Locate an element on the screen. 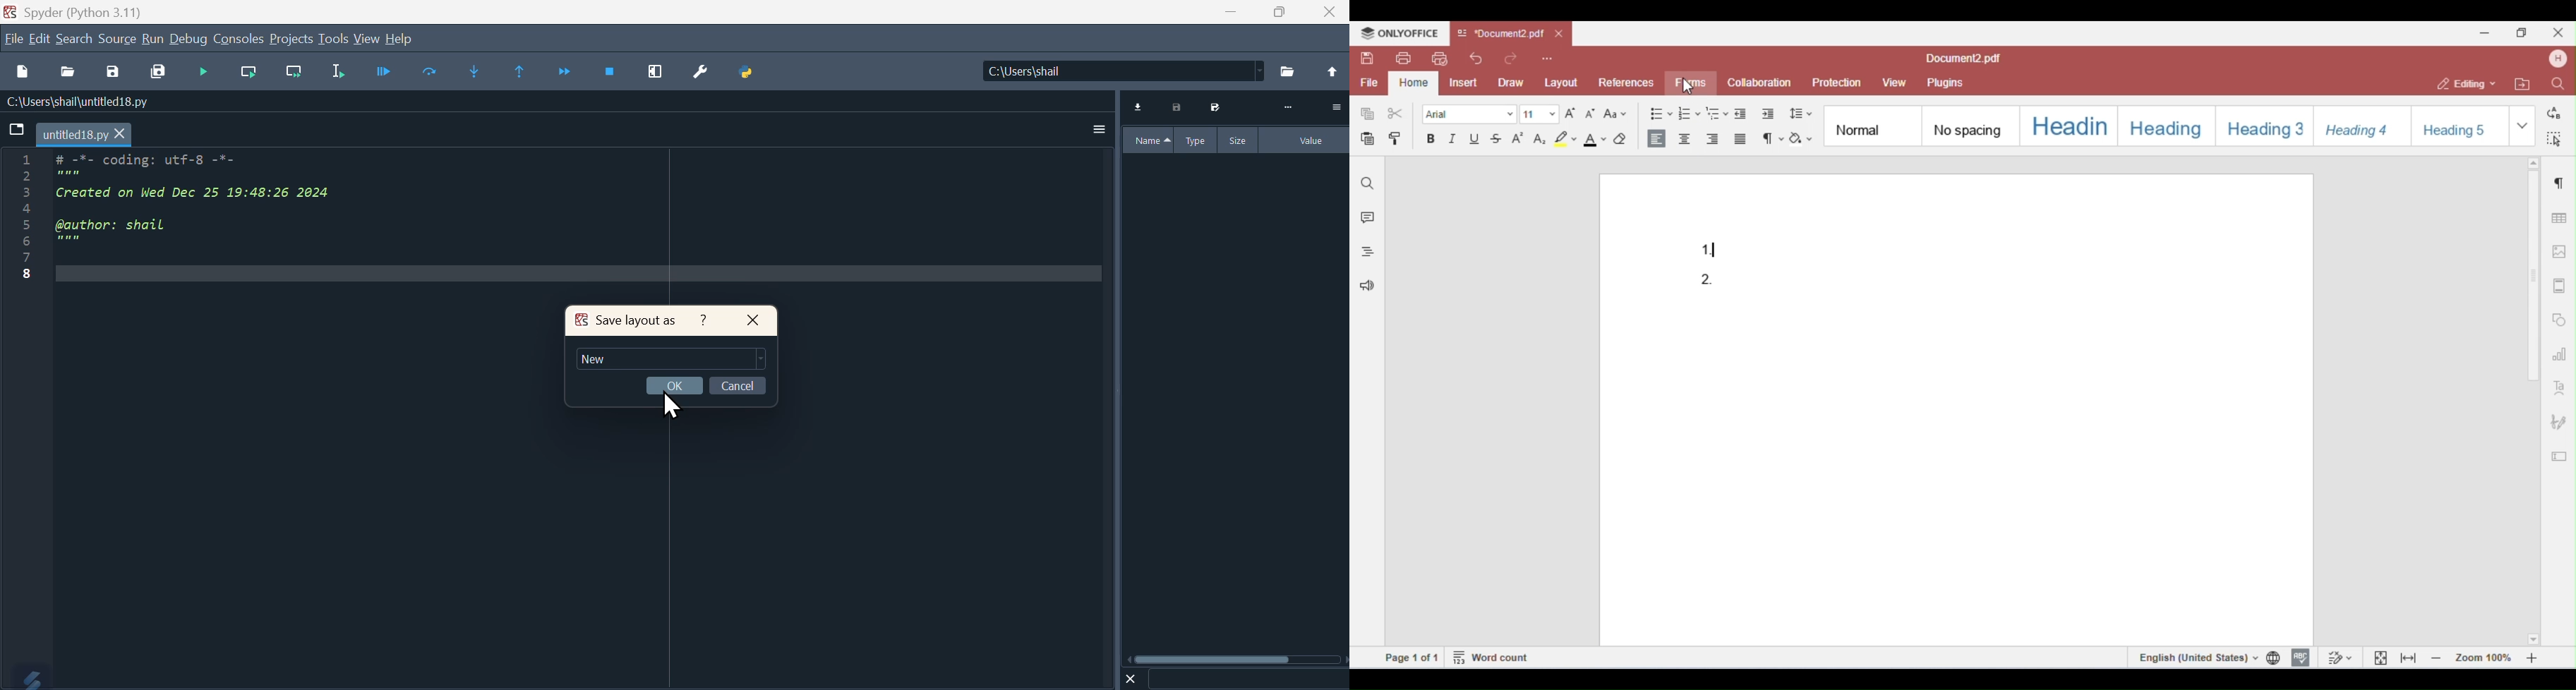 The width and height of the screenshot is (2576, 700). Run is located at coordinates (152, 38).